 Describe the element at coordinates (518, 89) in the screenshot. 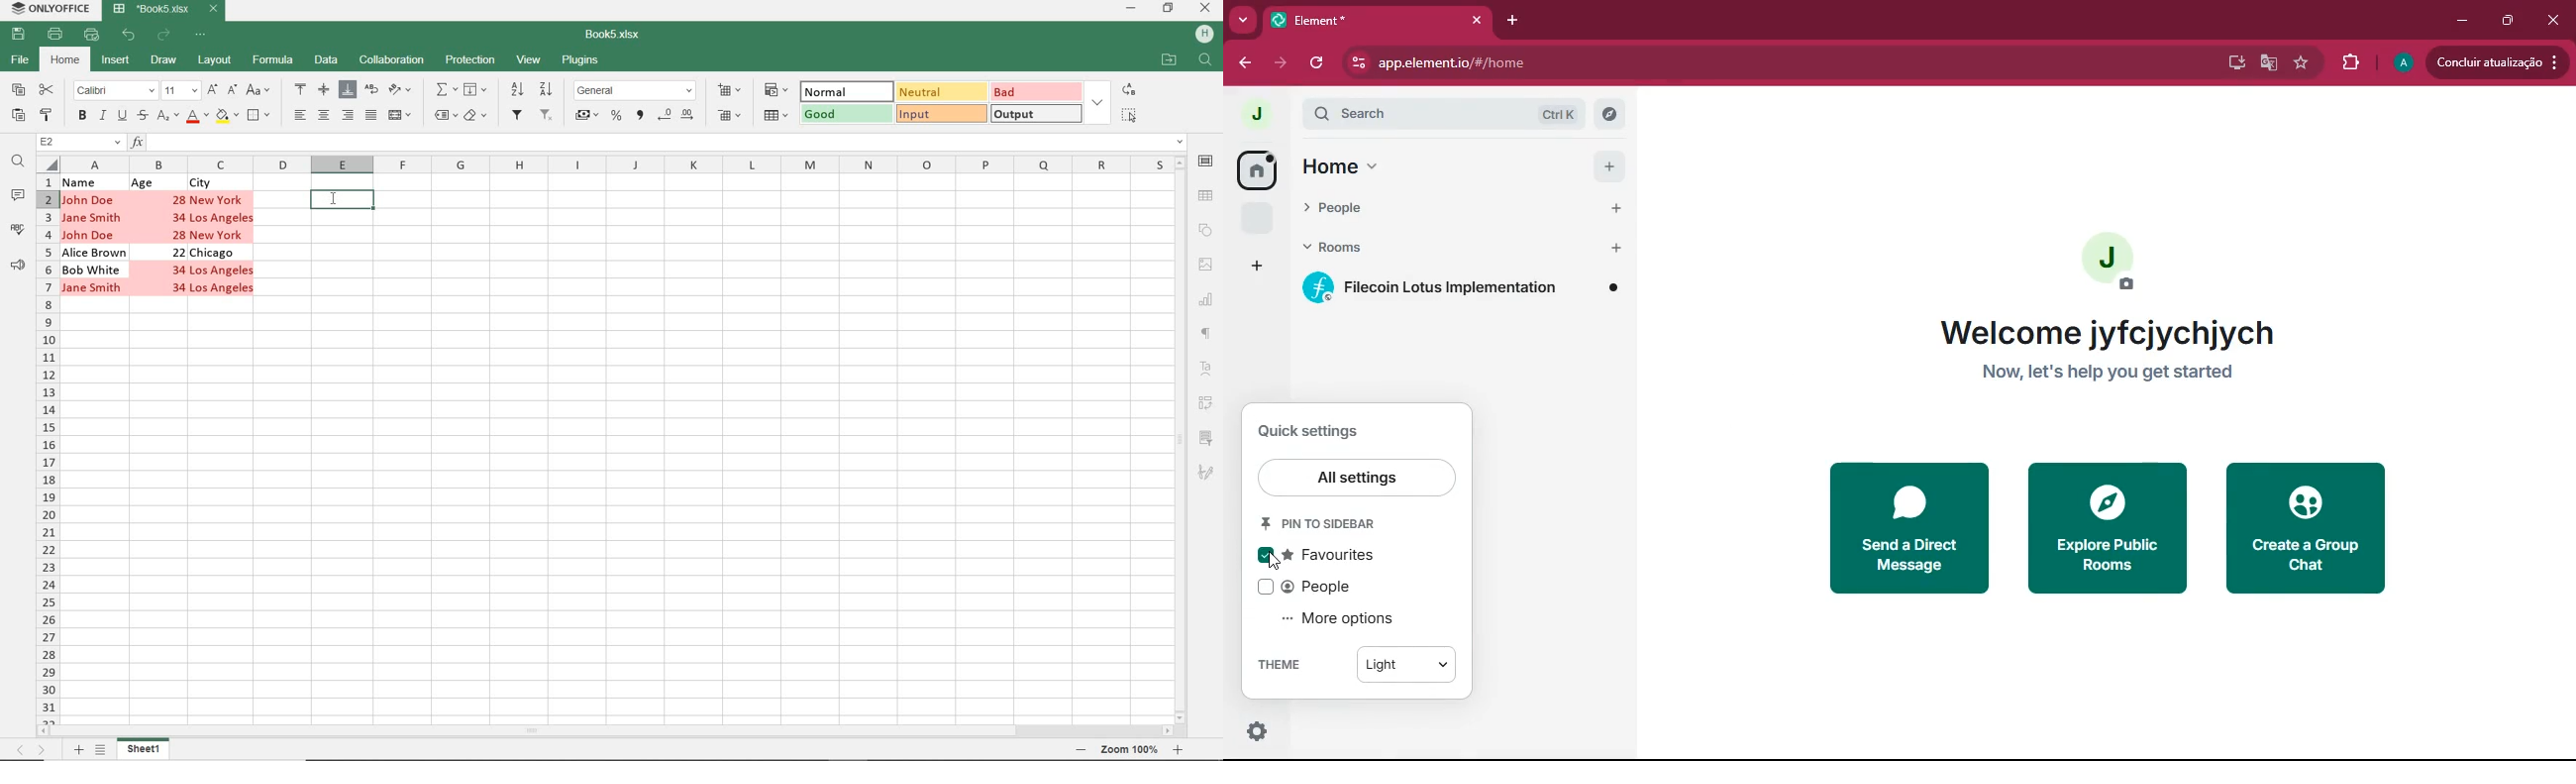

I see `SORT ASCENDING` at that location.